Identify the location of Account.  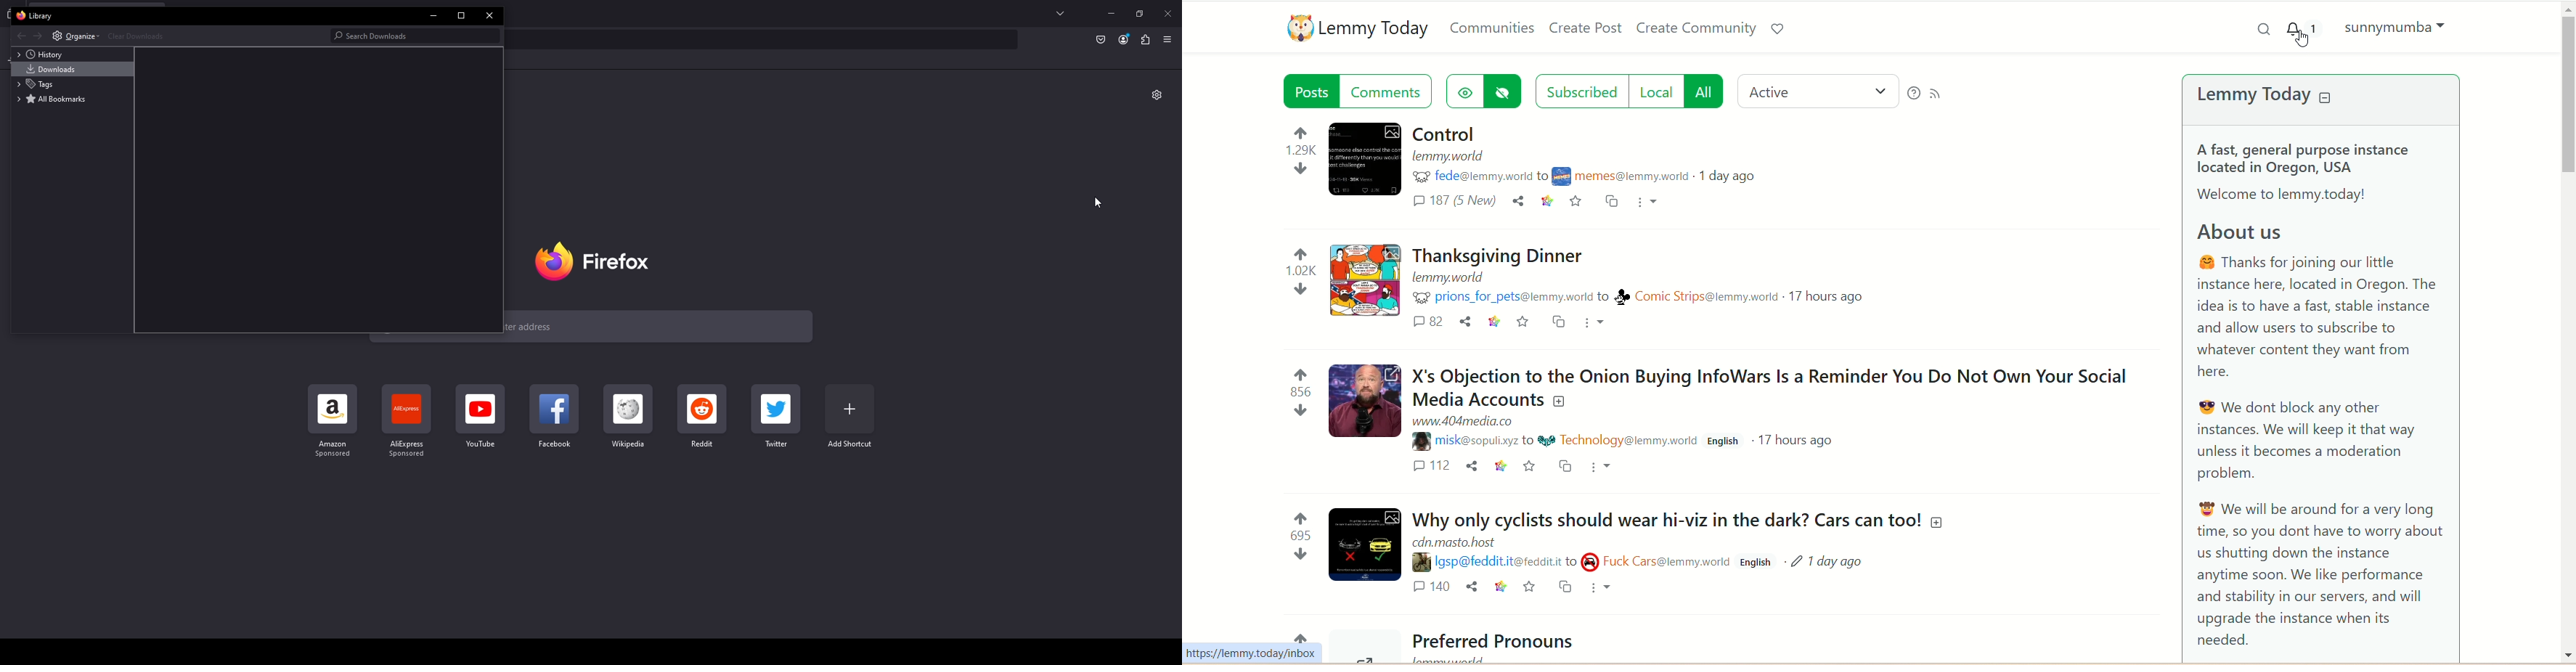
(1124, 39).